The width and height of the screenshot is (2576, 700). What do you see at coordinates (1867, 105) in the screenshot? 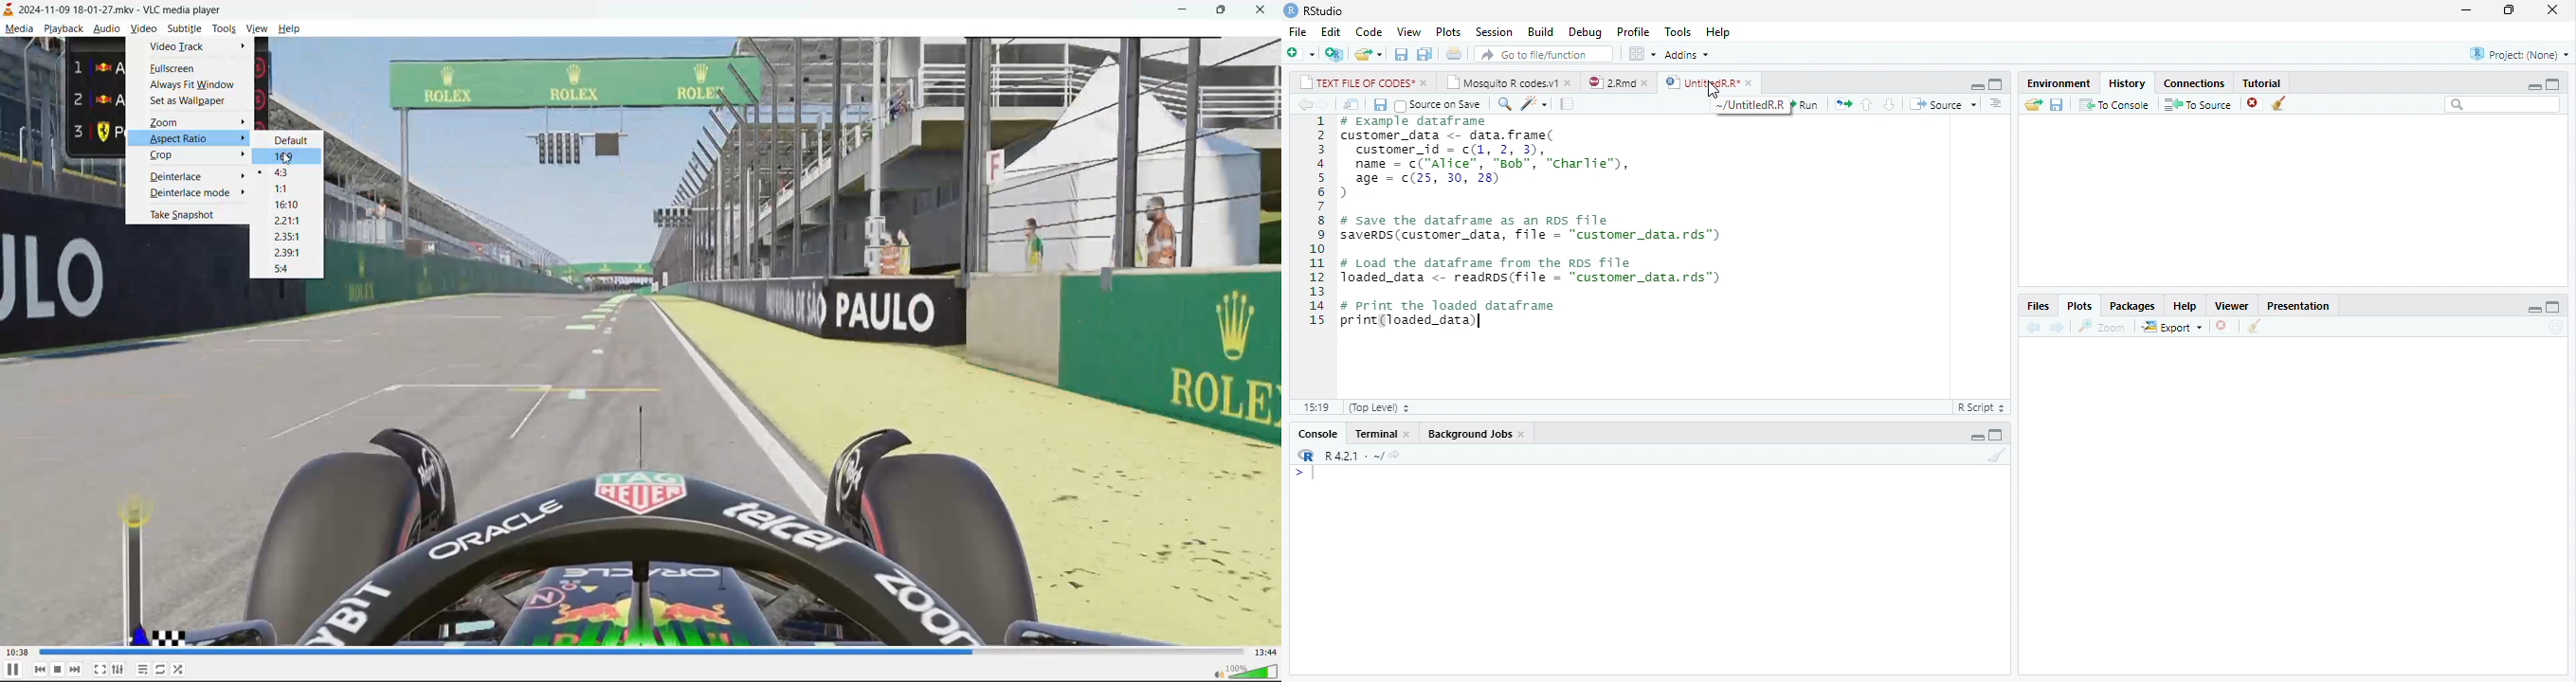
I see `up` at bounding box center [1867, 105].